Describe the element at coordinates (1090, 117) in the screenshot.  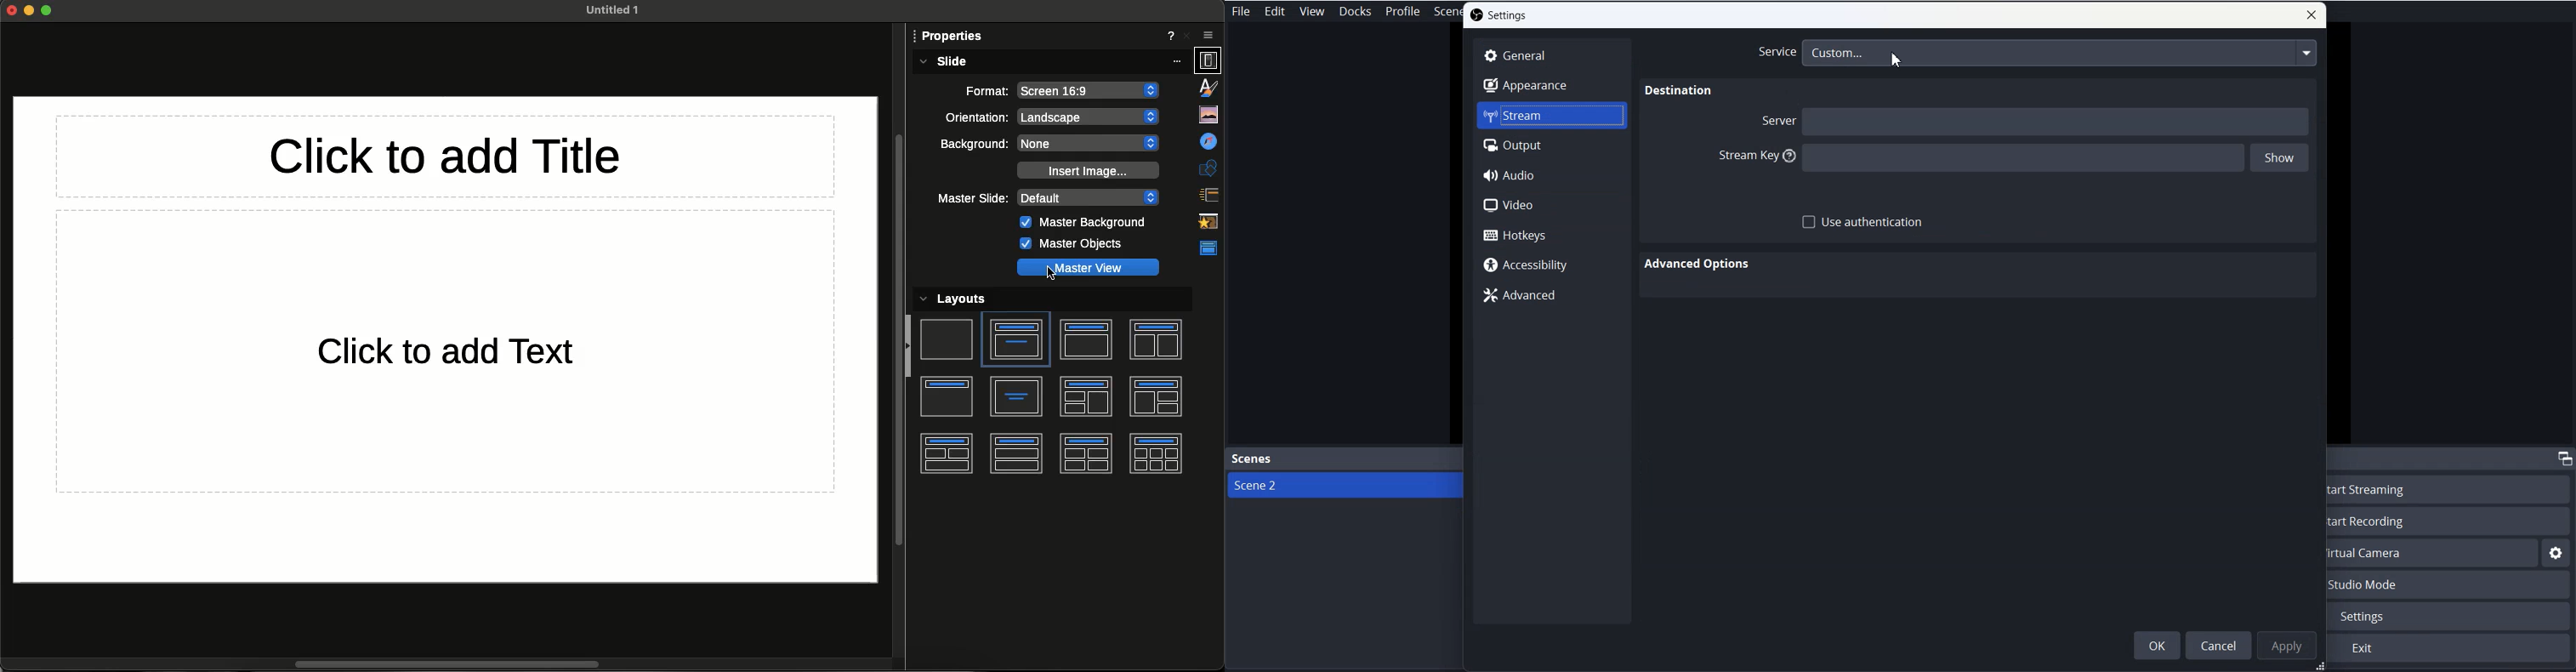
I see `Landscape` at that location.